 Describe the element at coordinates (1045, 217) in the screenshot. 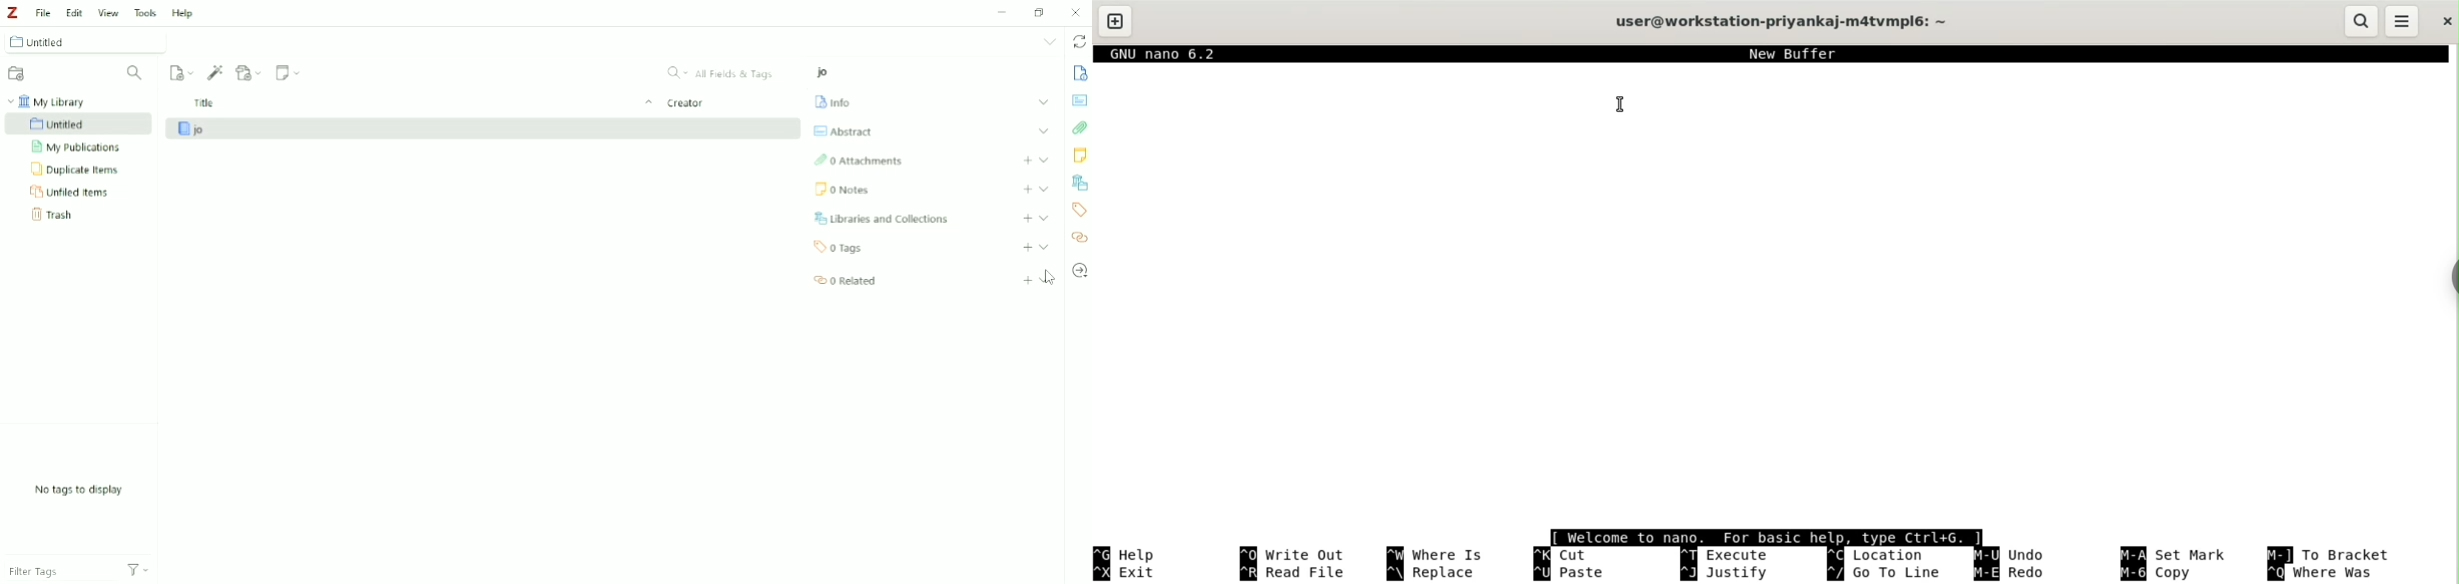

I see `Expand section` at that location.